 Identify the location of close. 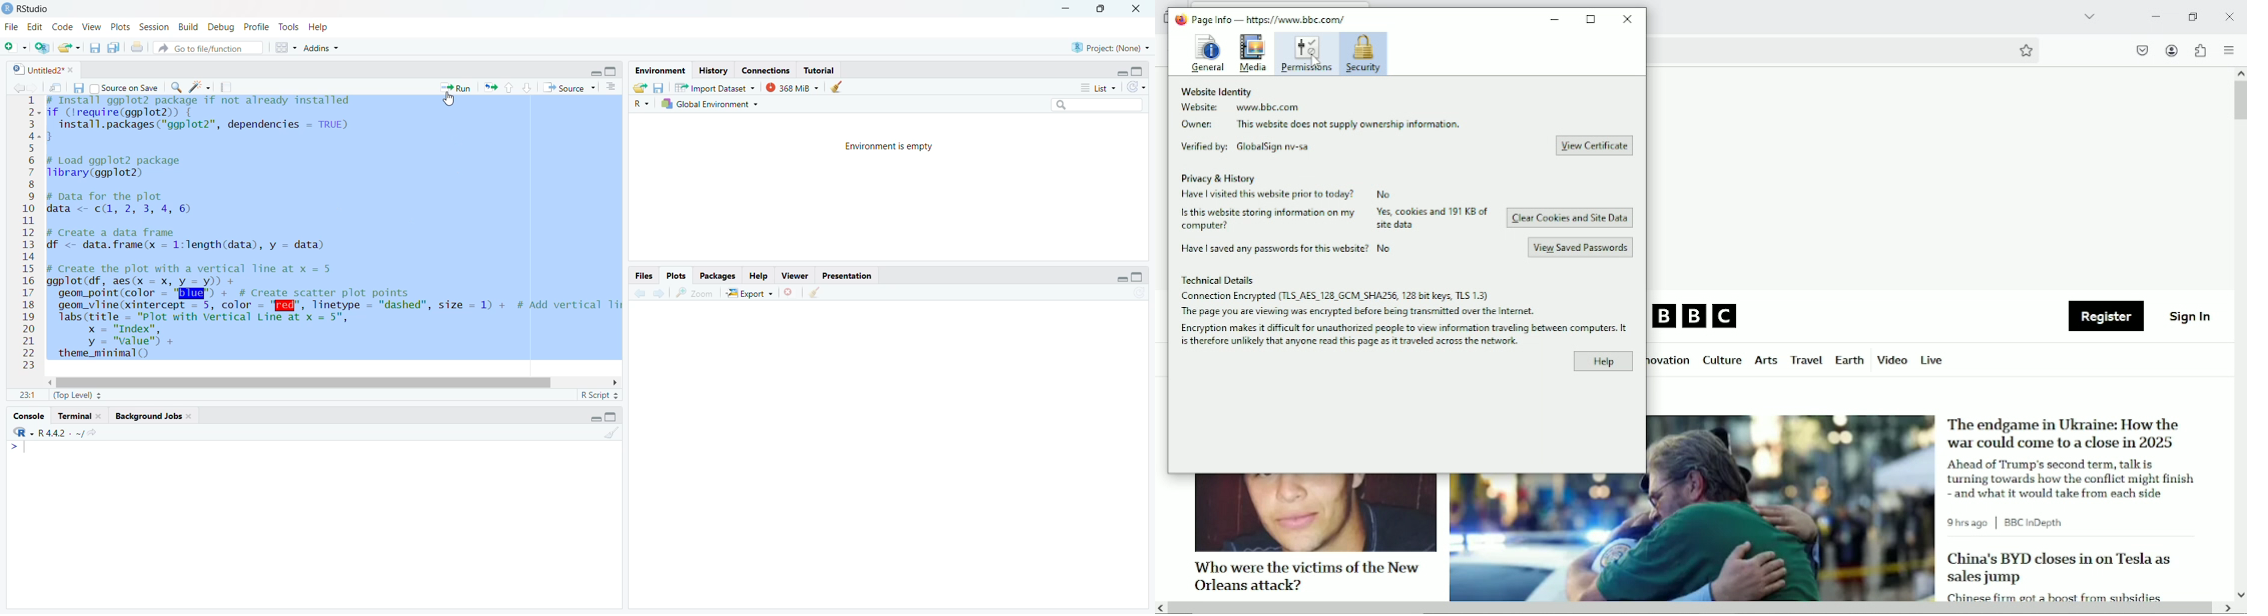
(790, 294).